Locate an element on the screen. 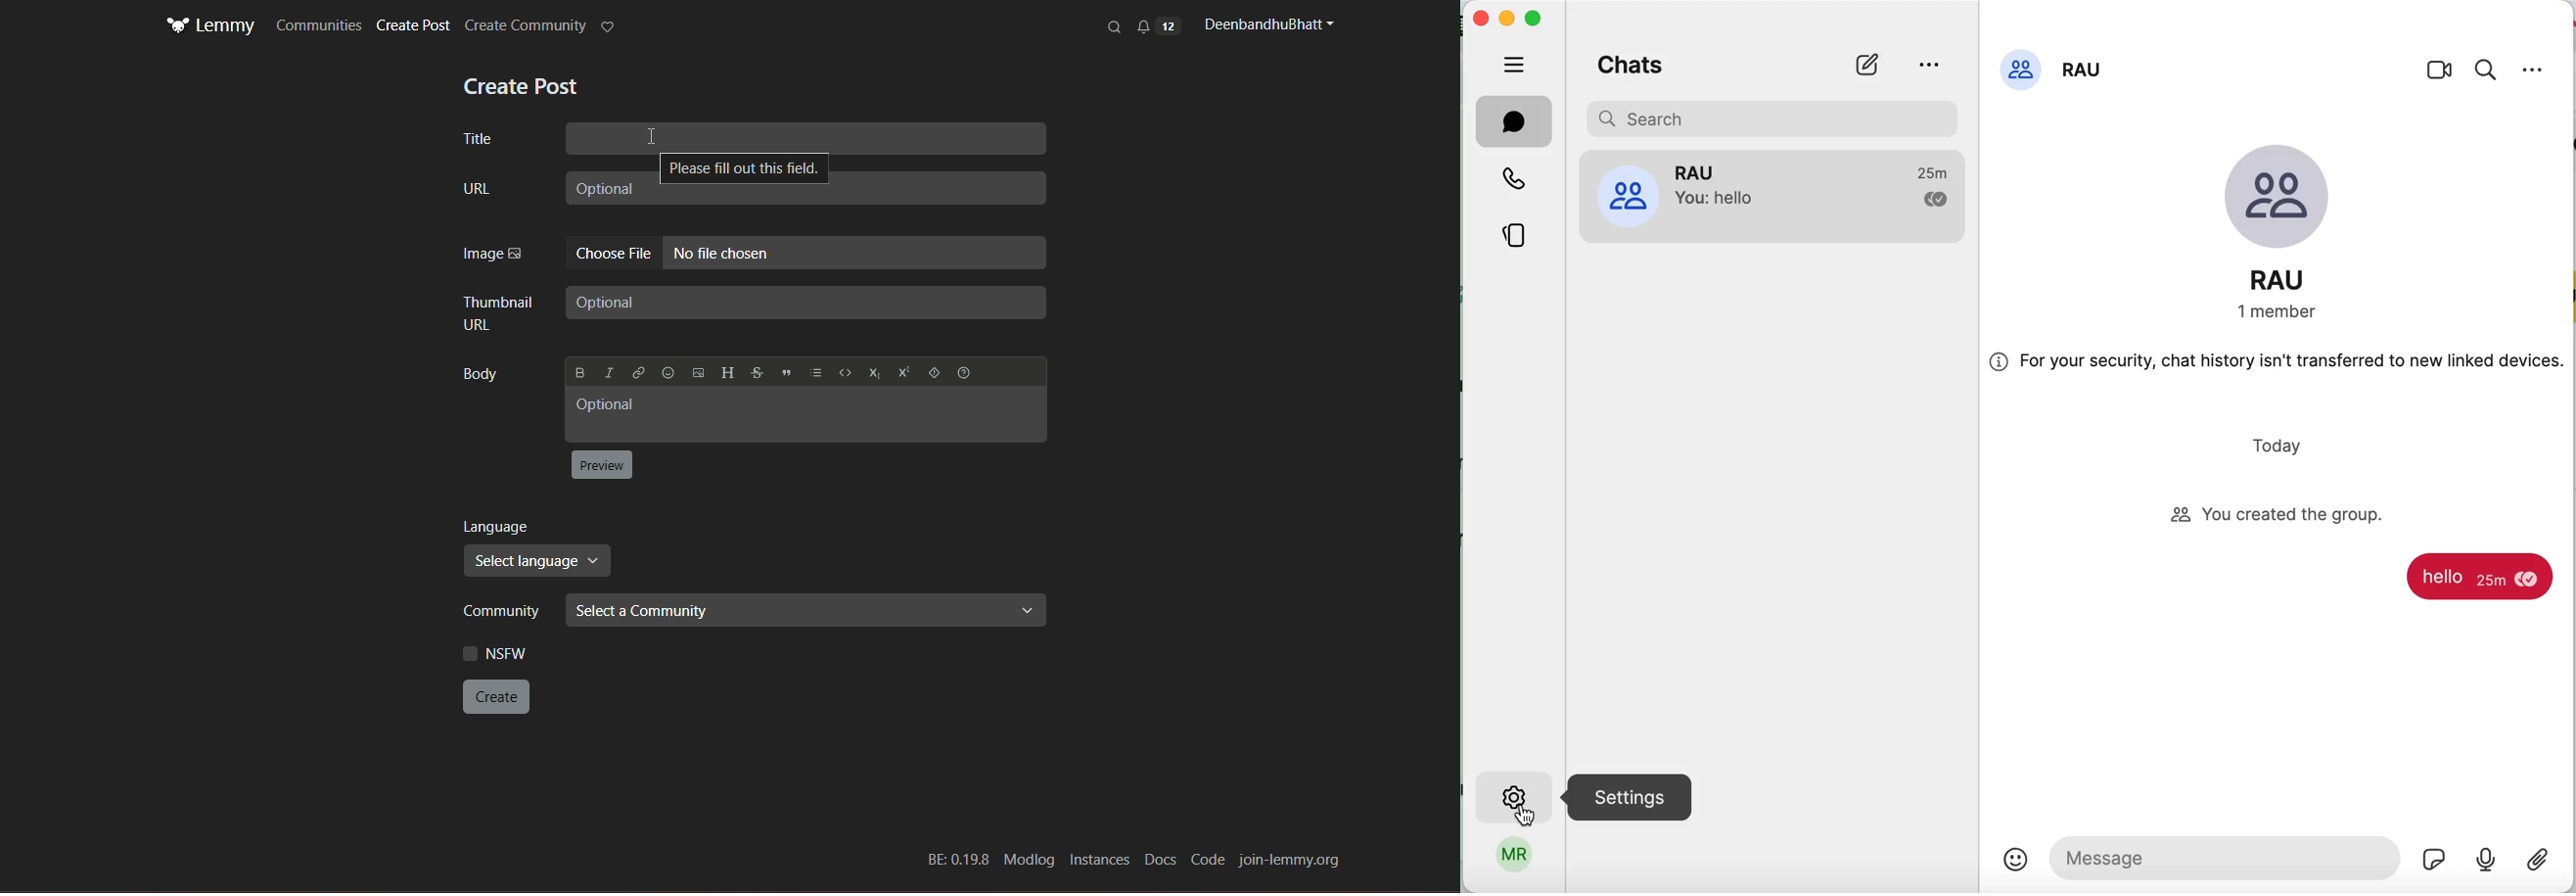 The width and height of the screenshot is (2576, 896). group name is located at coordinates (2287, 280).